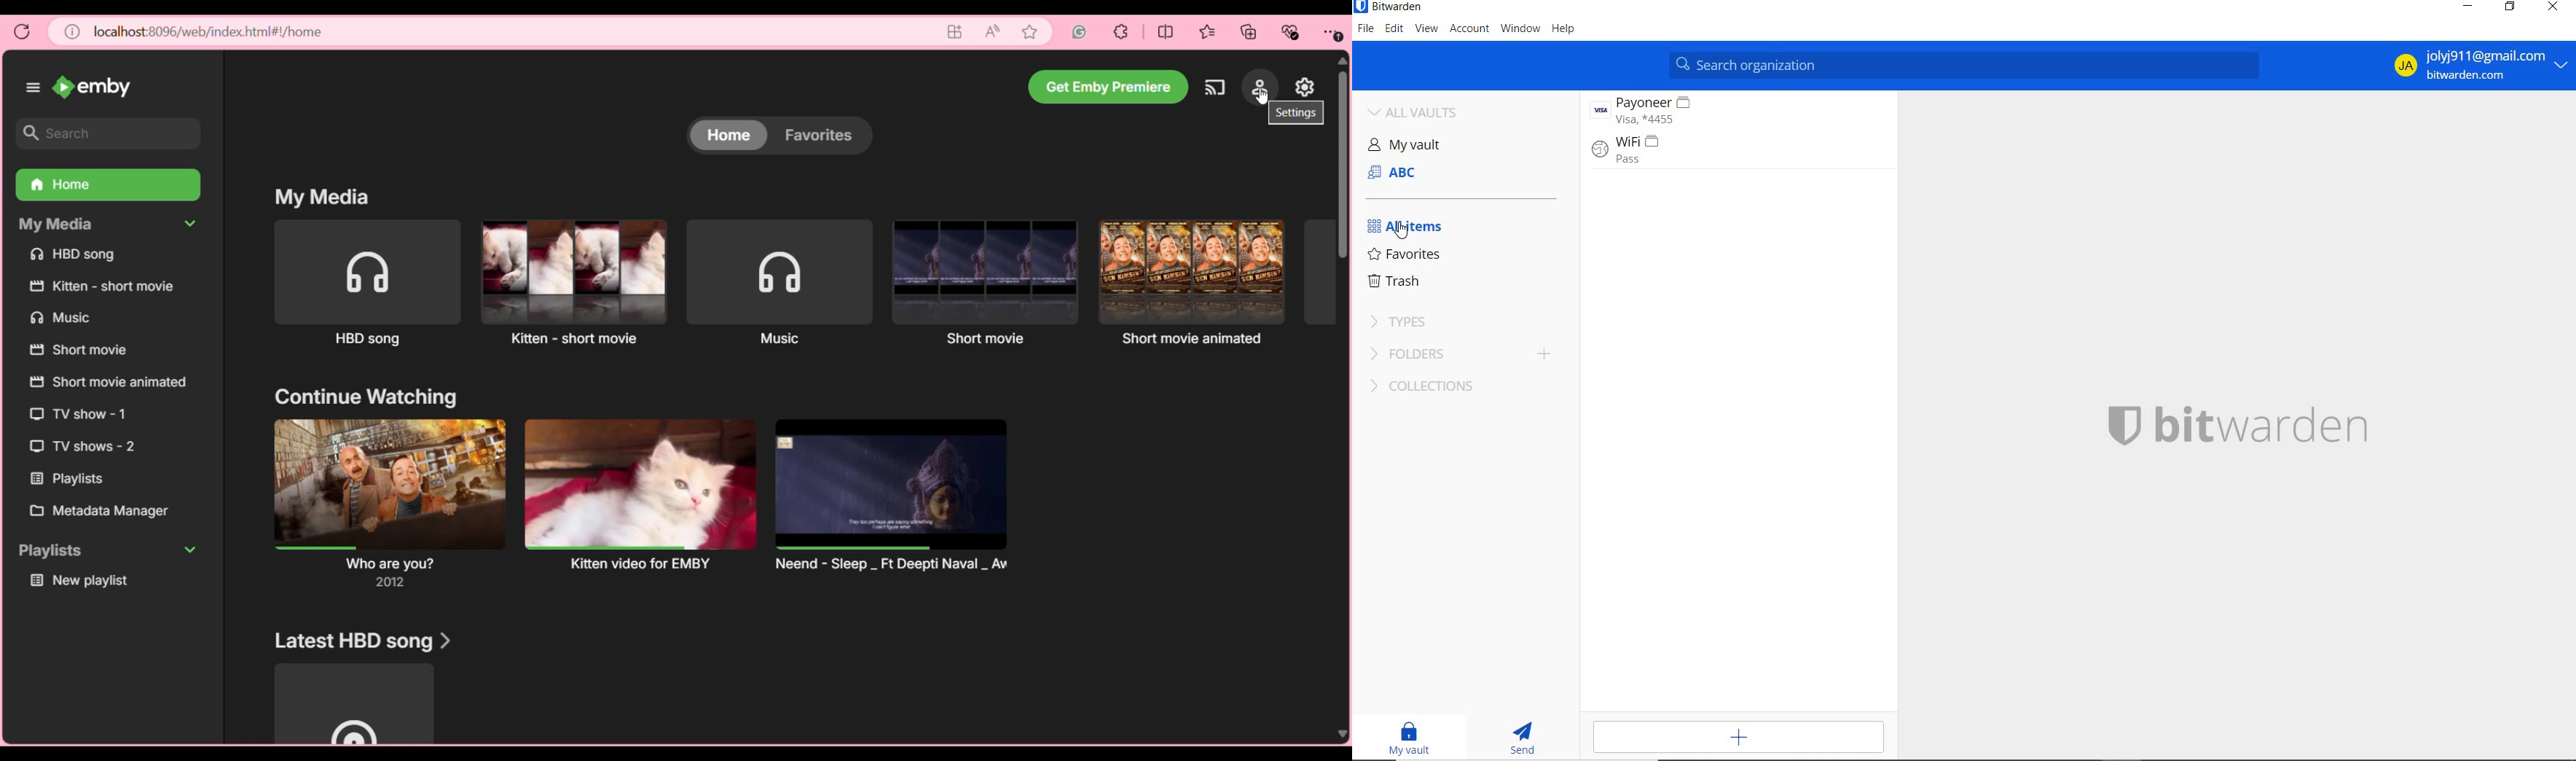  Describe the element at coordinates (1389, 7) in the screenshot. I see `SYSTEM NAME` at that location.